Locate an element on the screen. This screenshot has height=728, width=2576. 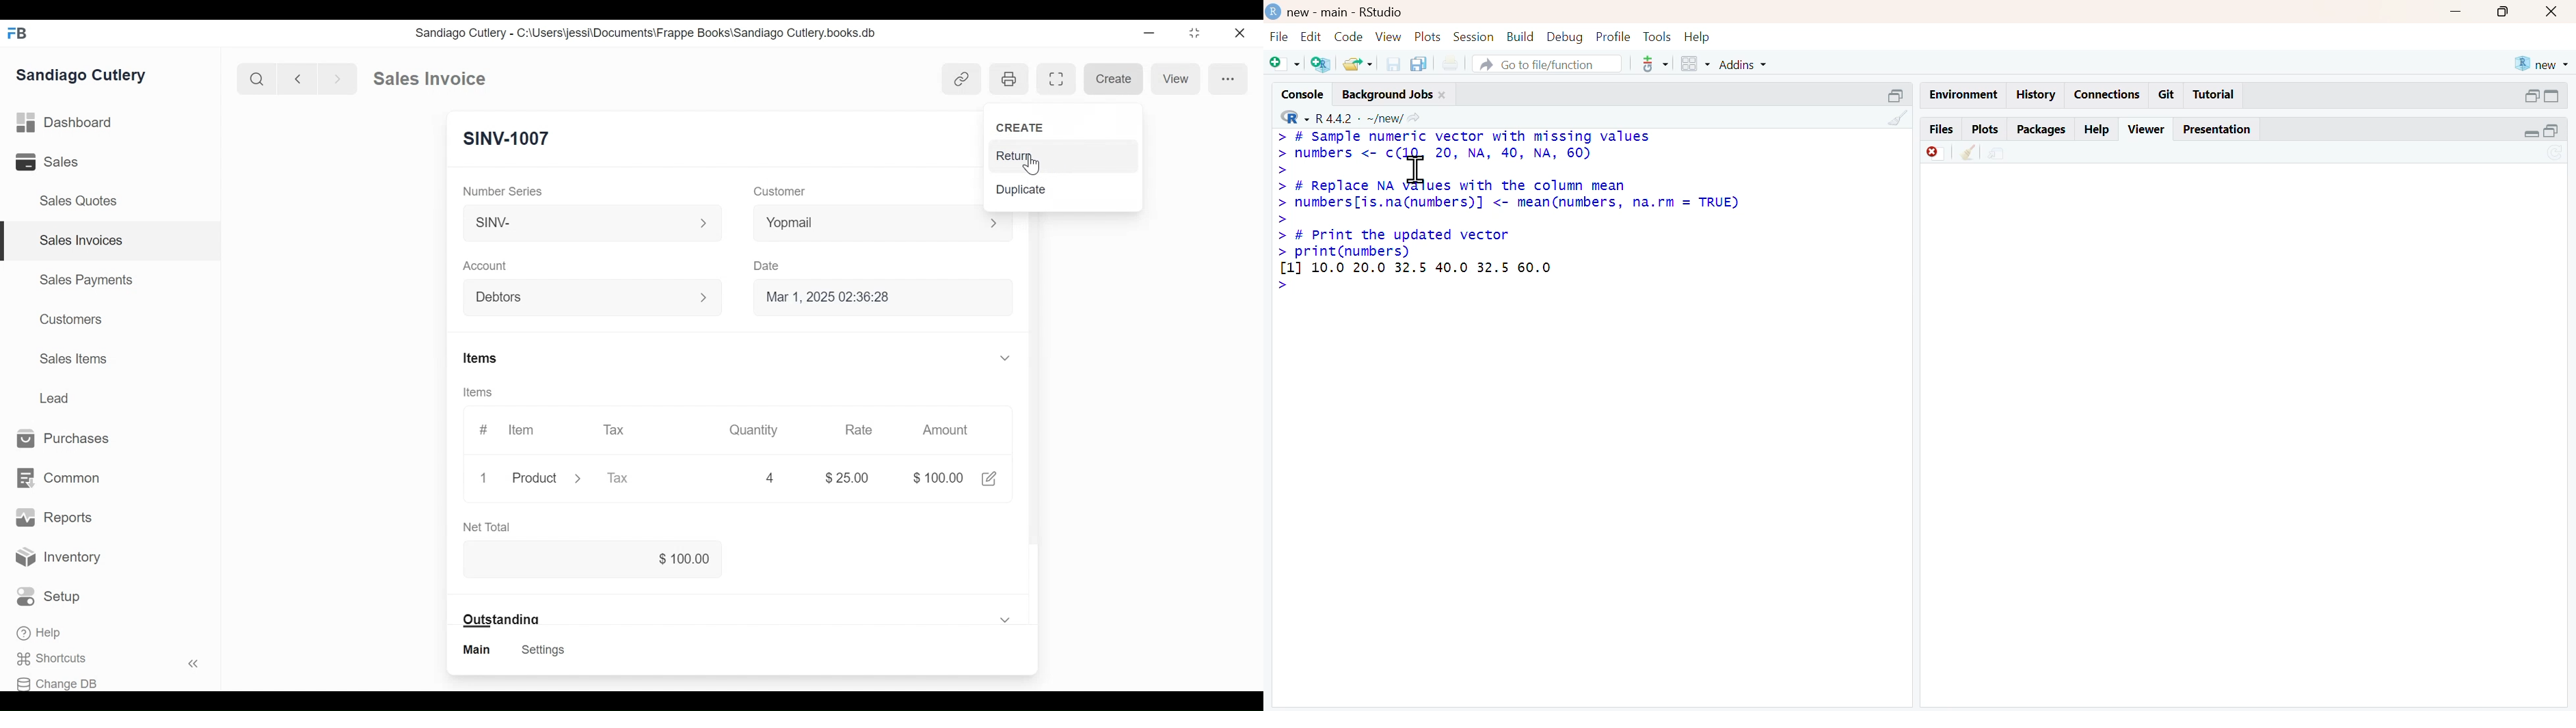
background jobs is located at coordinates (1388, 96).